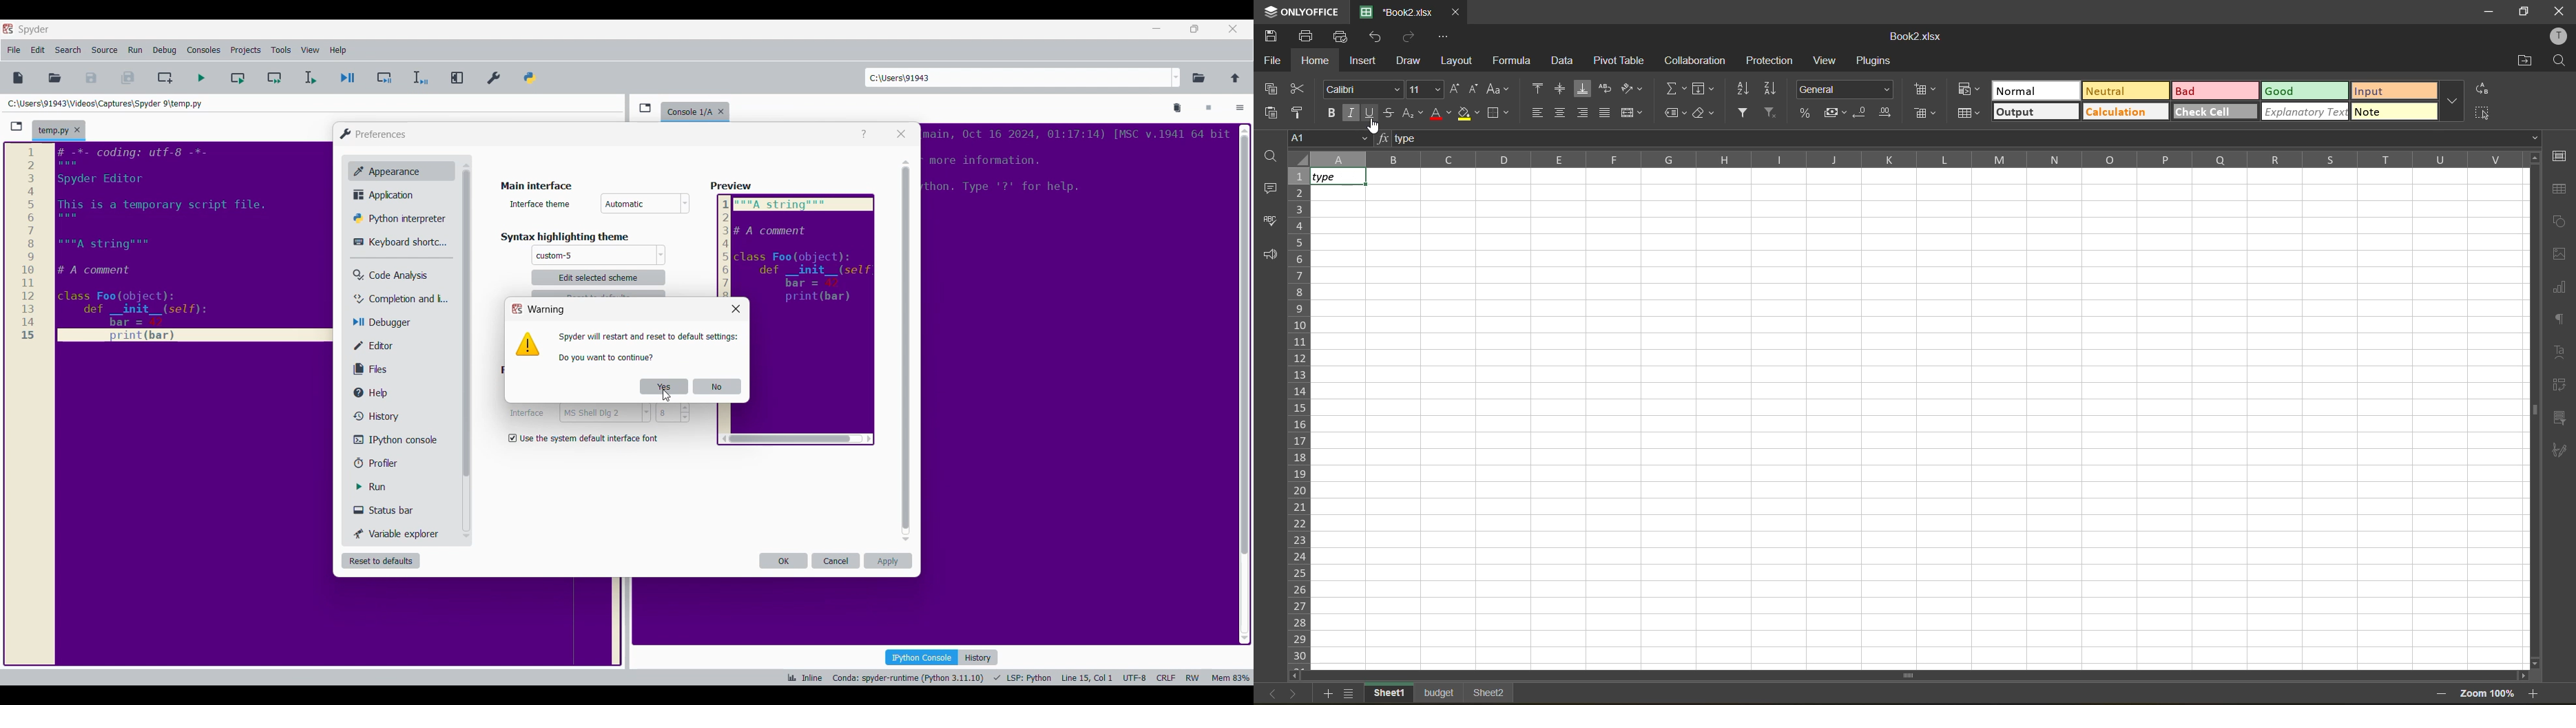 Image resolution: width=2576 pixels, height=728 pixels. Describe the element at coordinates (165, 78) in the screenshot. I see `Create new cell at current line` at that location.